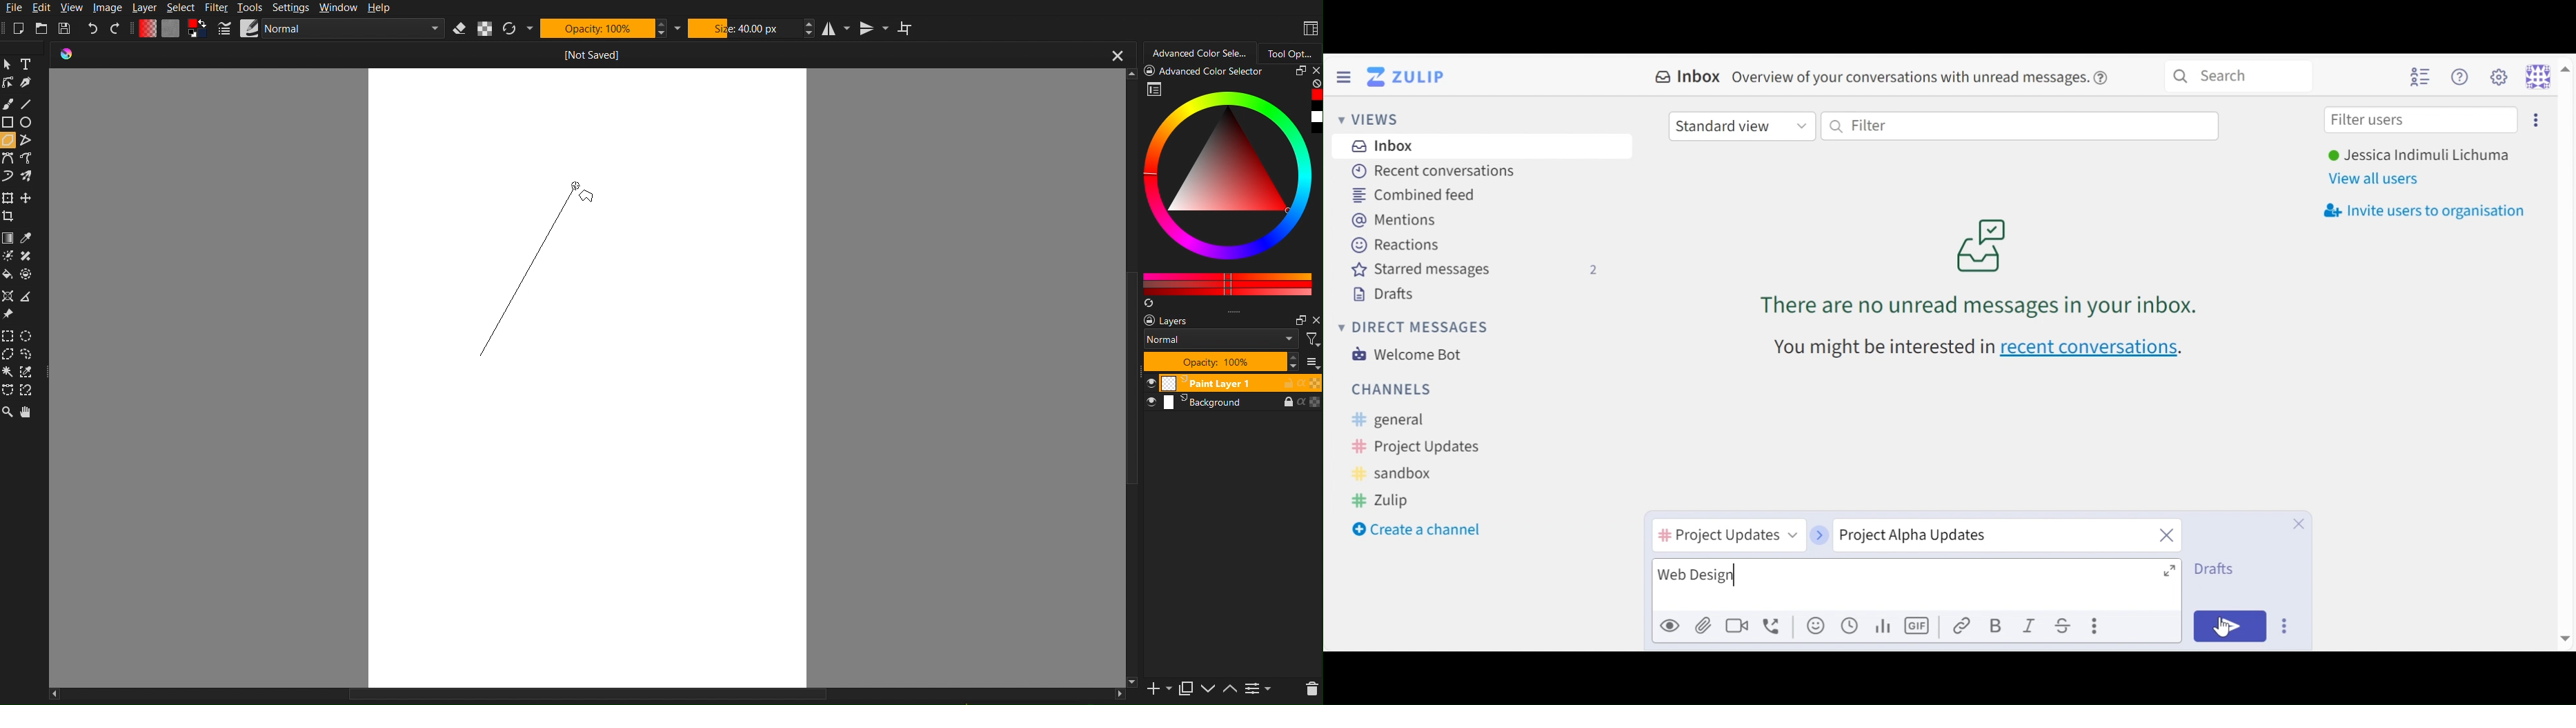 The width and height of the screenshot is (2576, 728). What do you see at coordinates (8, 198) in the screenshot?
I see `transform a layer or a selection` at bounding box center [8, 198].